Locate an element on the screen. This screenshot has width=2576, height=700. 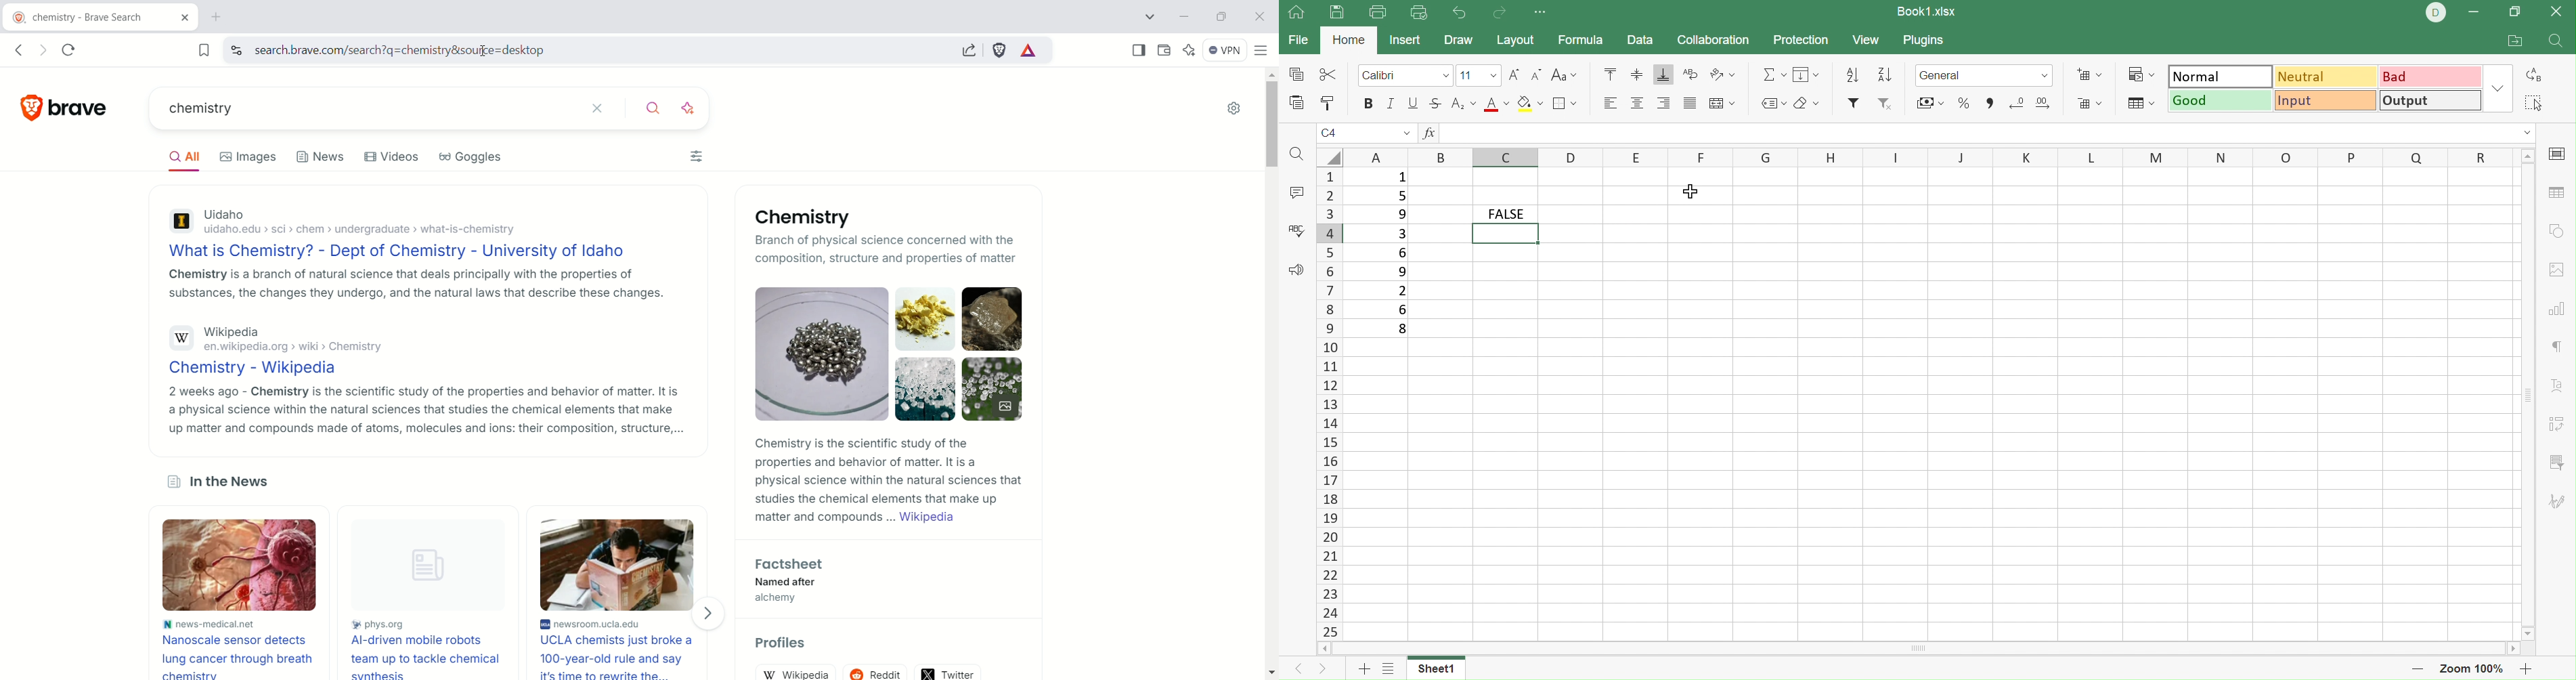
Borders is located at coordinates (1563, 104).